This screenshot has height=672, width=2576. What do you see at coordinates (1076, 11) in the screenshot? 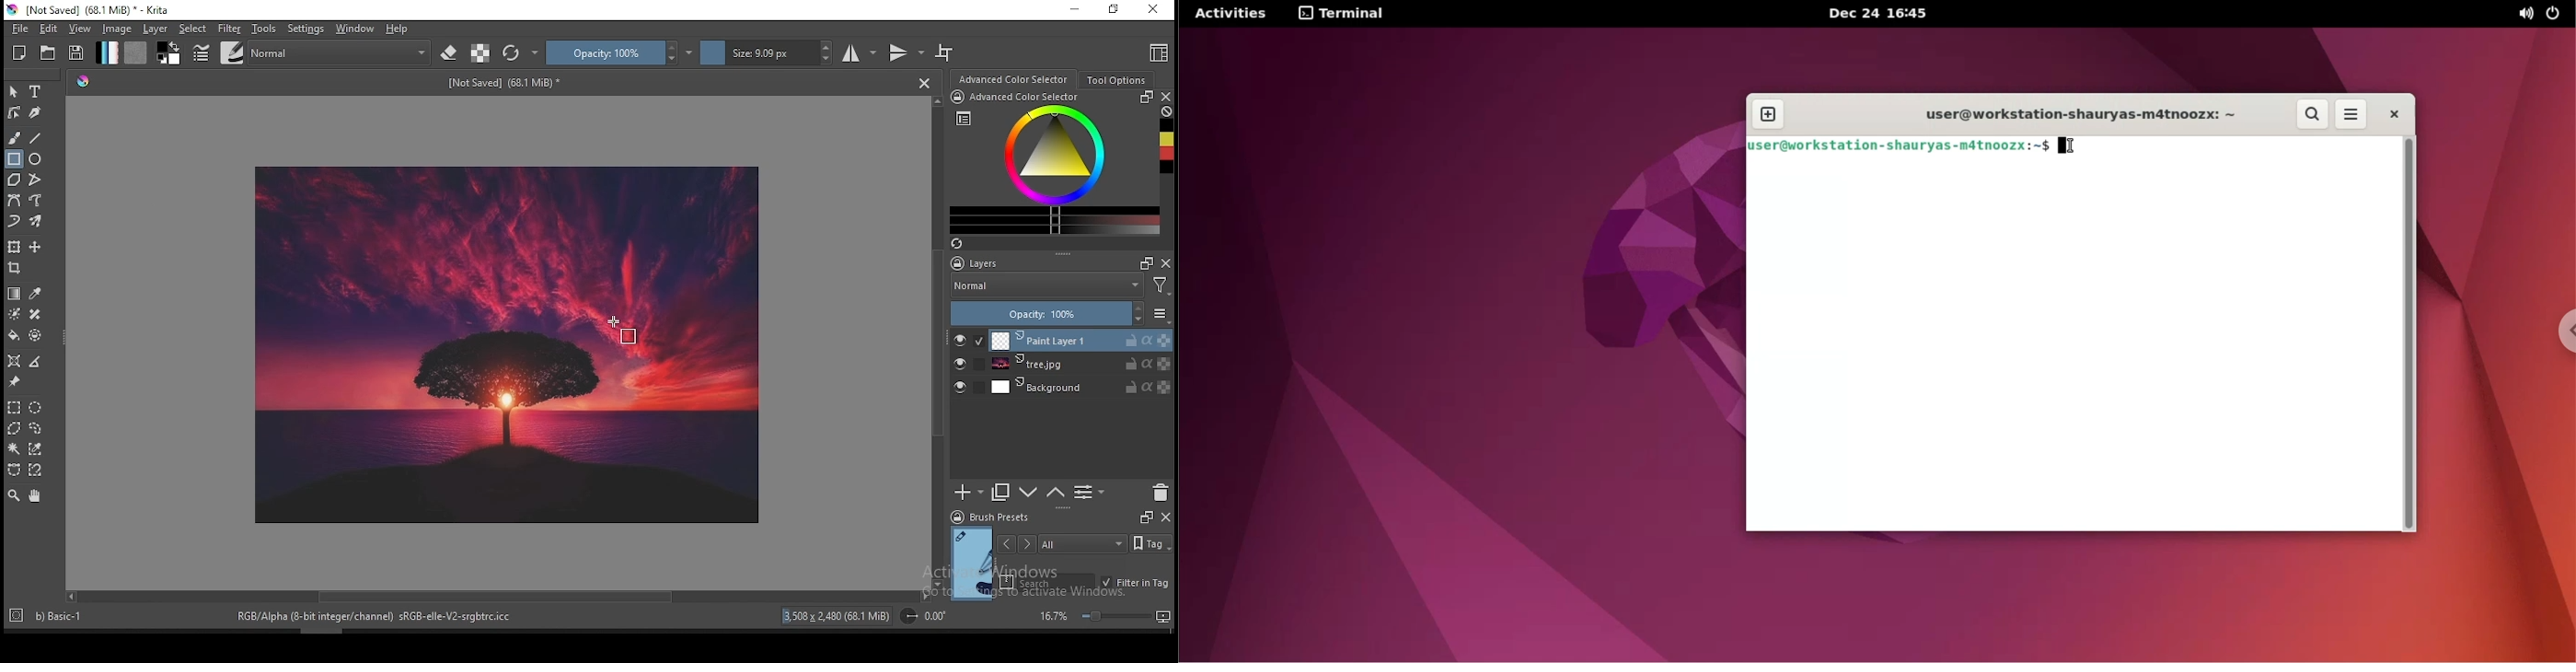
I see `minimize` at bounding box center [1076, 11].